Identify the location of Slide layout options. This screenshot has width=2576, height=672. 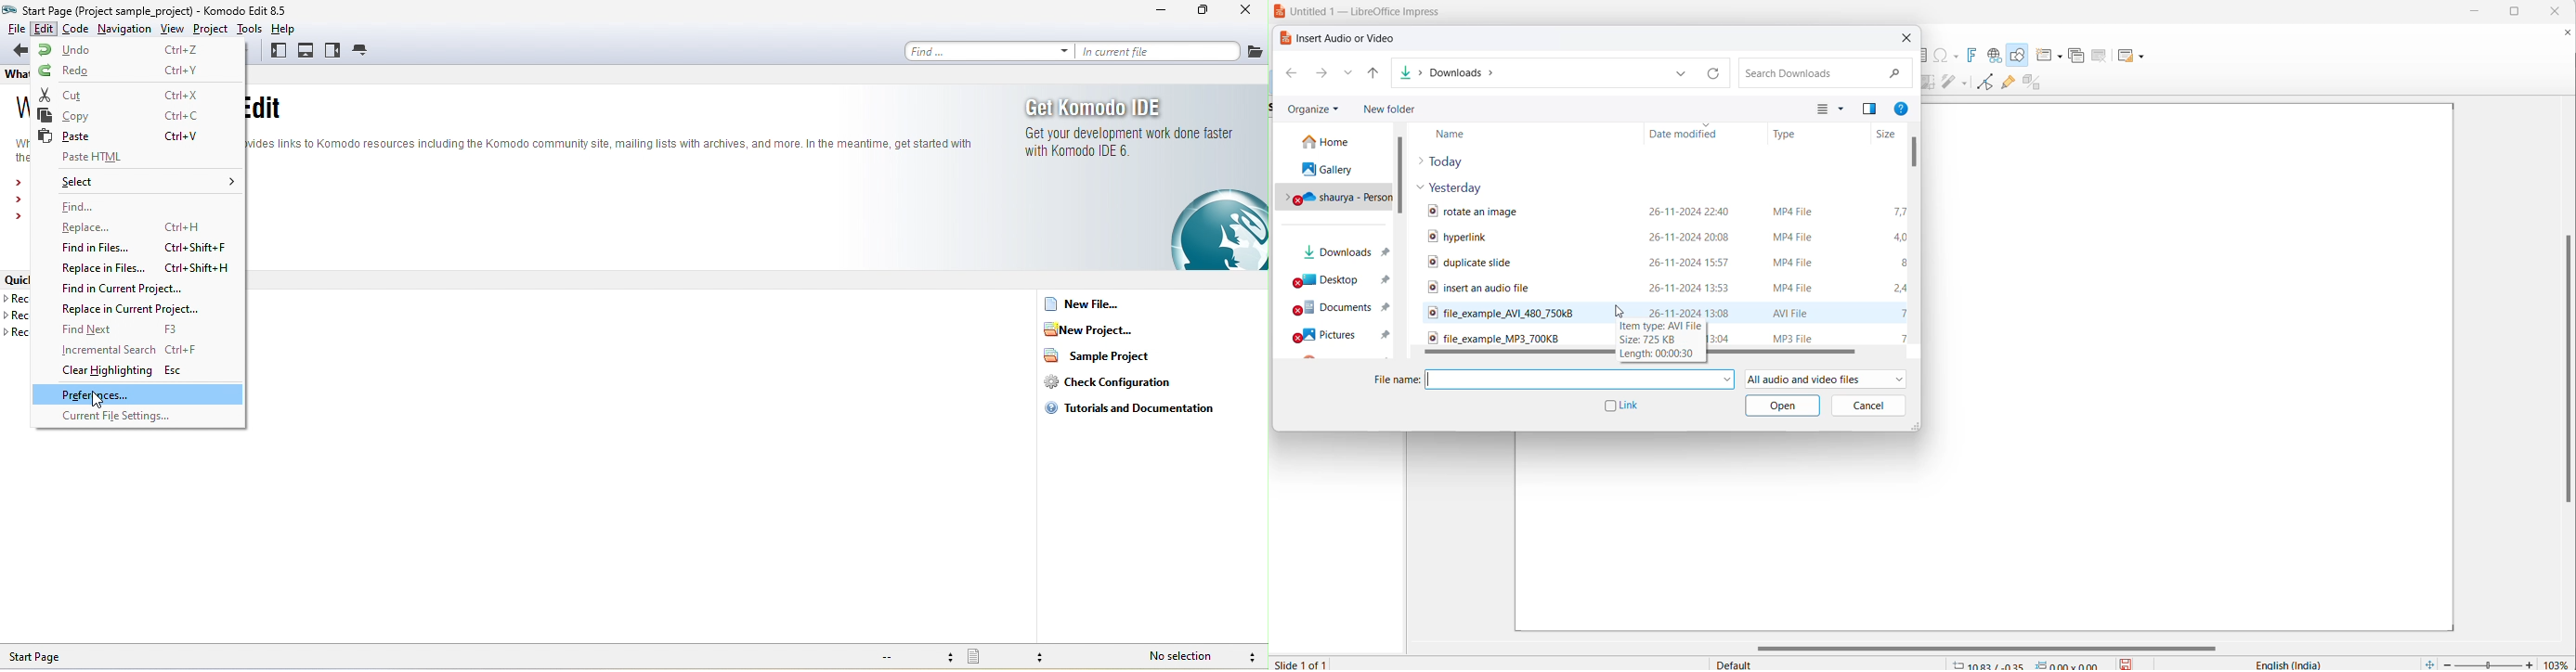
(2141, 56).